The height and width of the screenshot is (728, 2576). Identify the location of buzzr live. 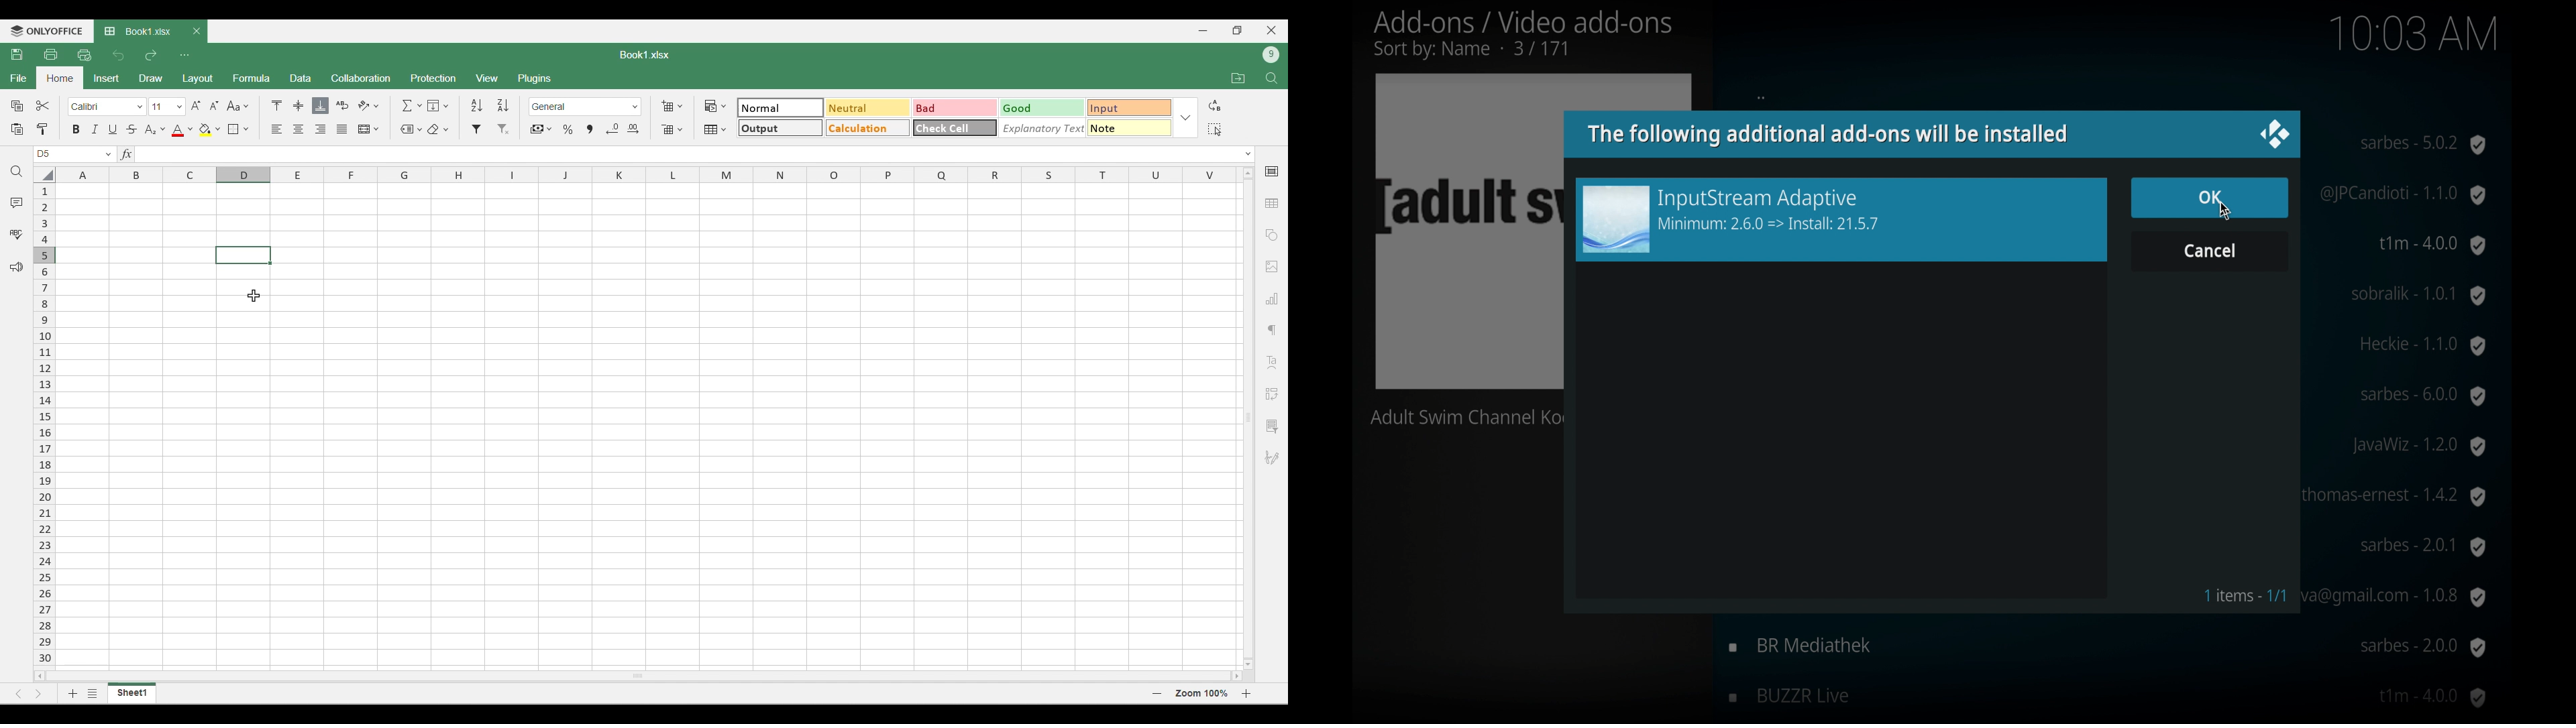
(2108, 699).